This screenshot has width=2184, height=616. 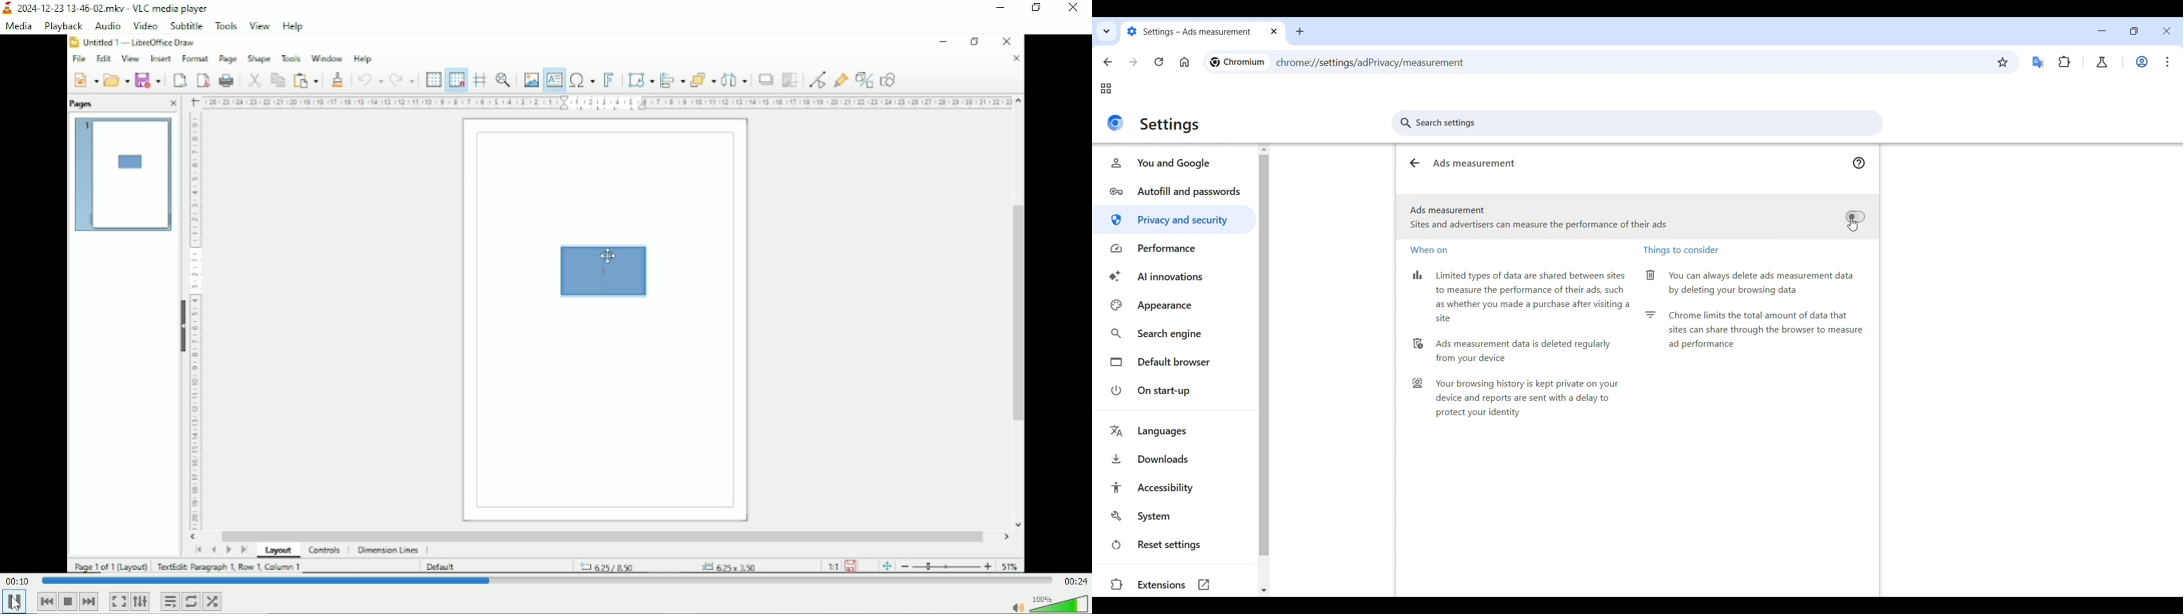 I want to click on Go to homepage, so click(x=1185, y=62).